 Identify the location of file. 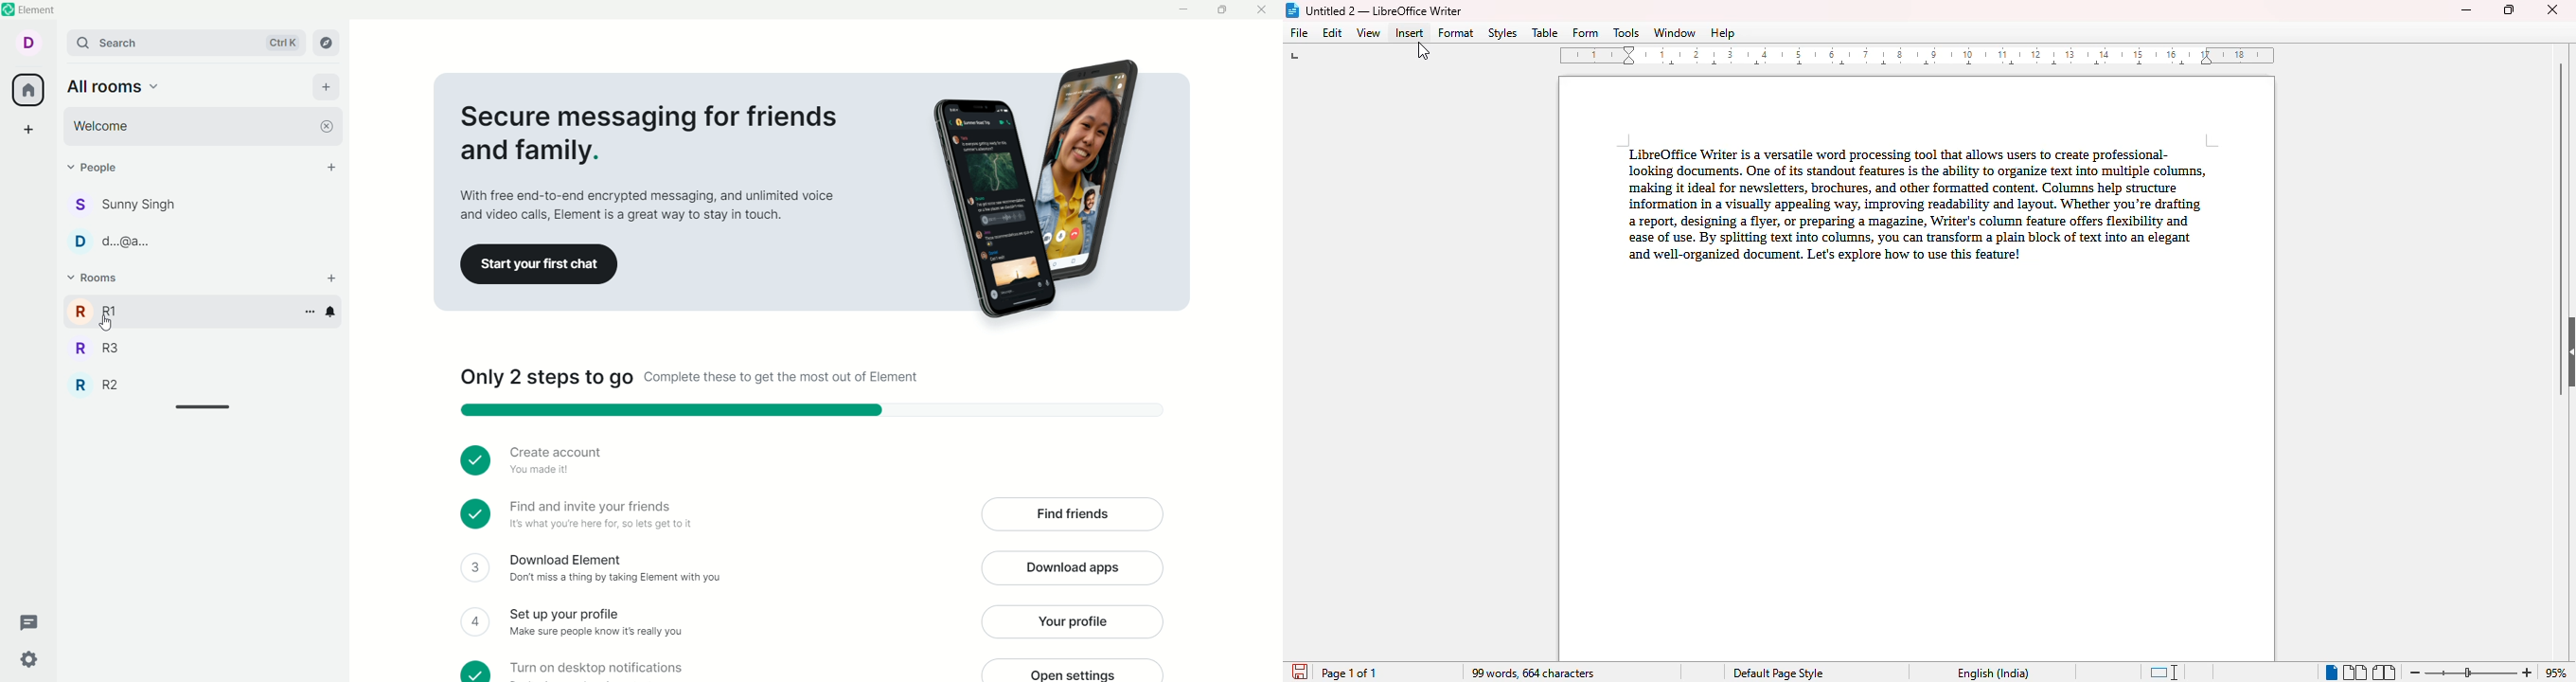
(1300, 32).